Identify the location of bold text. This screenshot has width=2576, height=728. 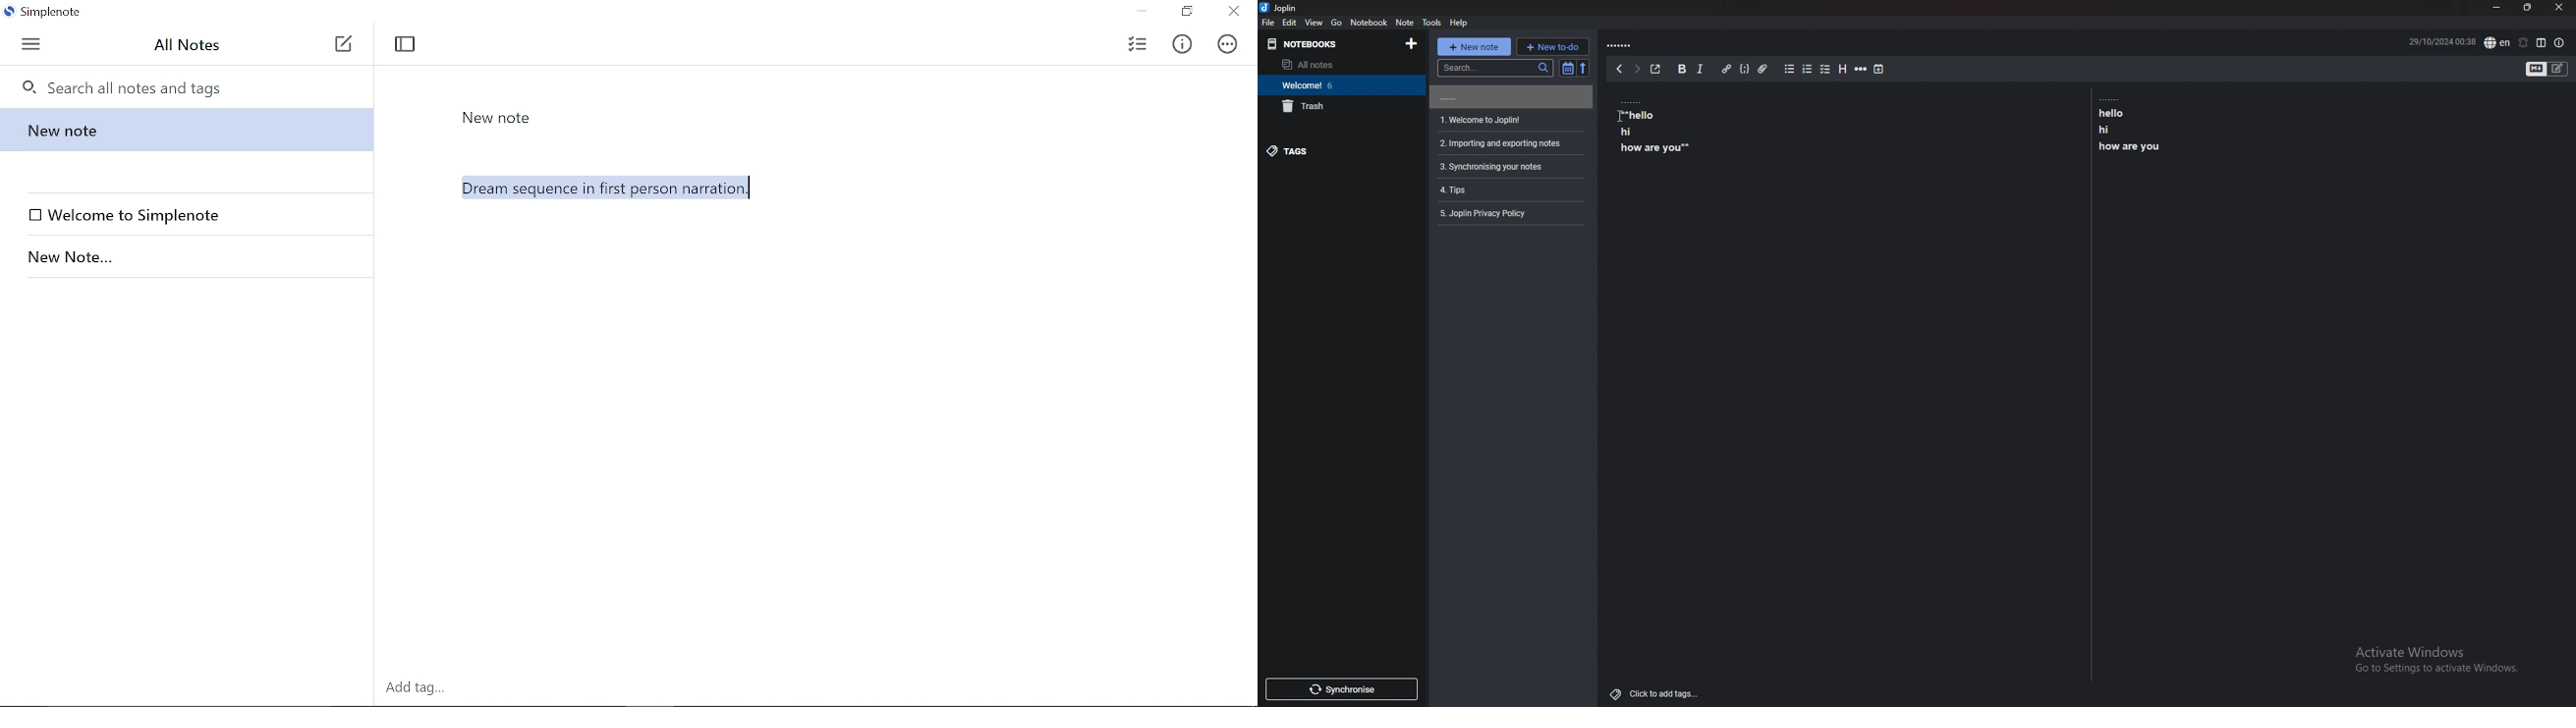
(2133, 130).